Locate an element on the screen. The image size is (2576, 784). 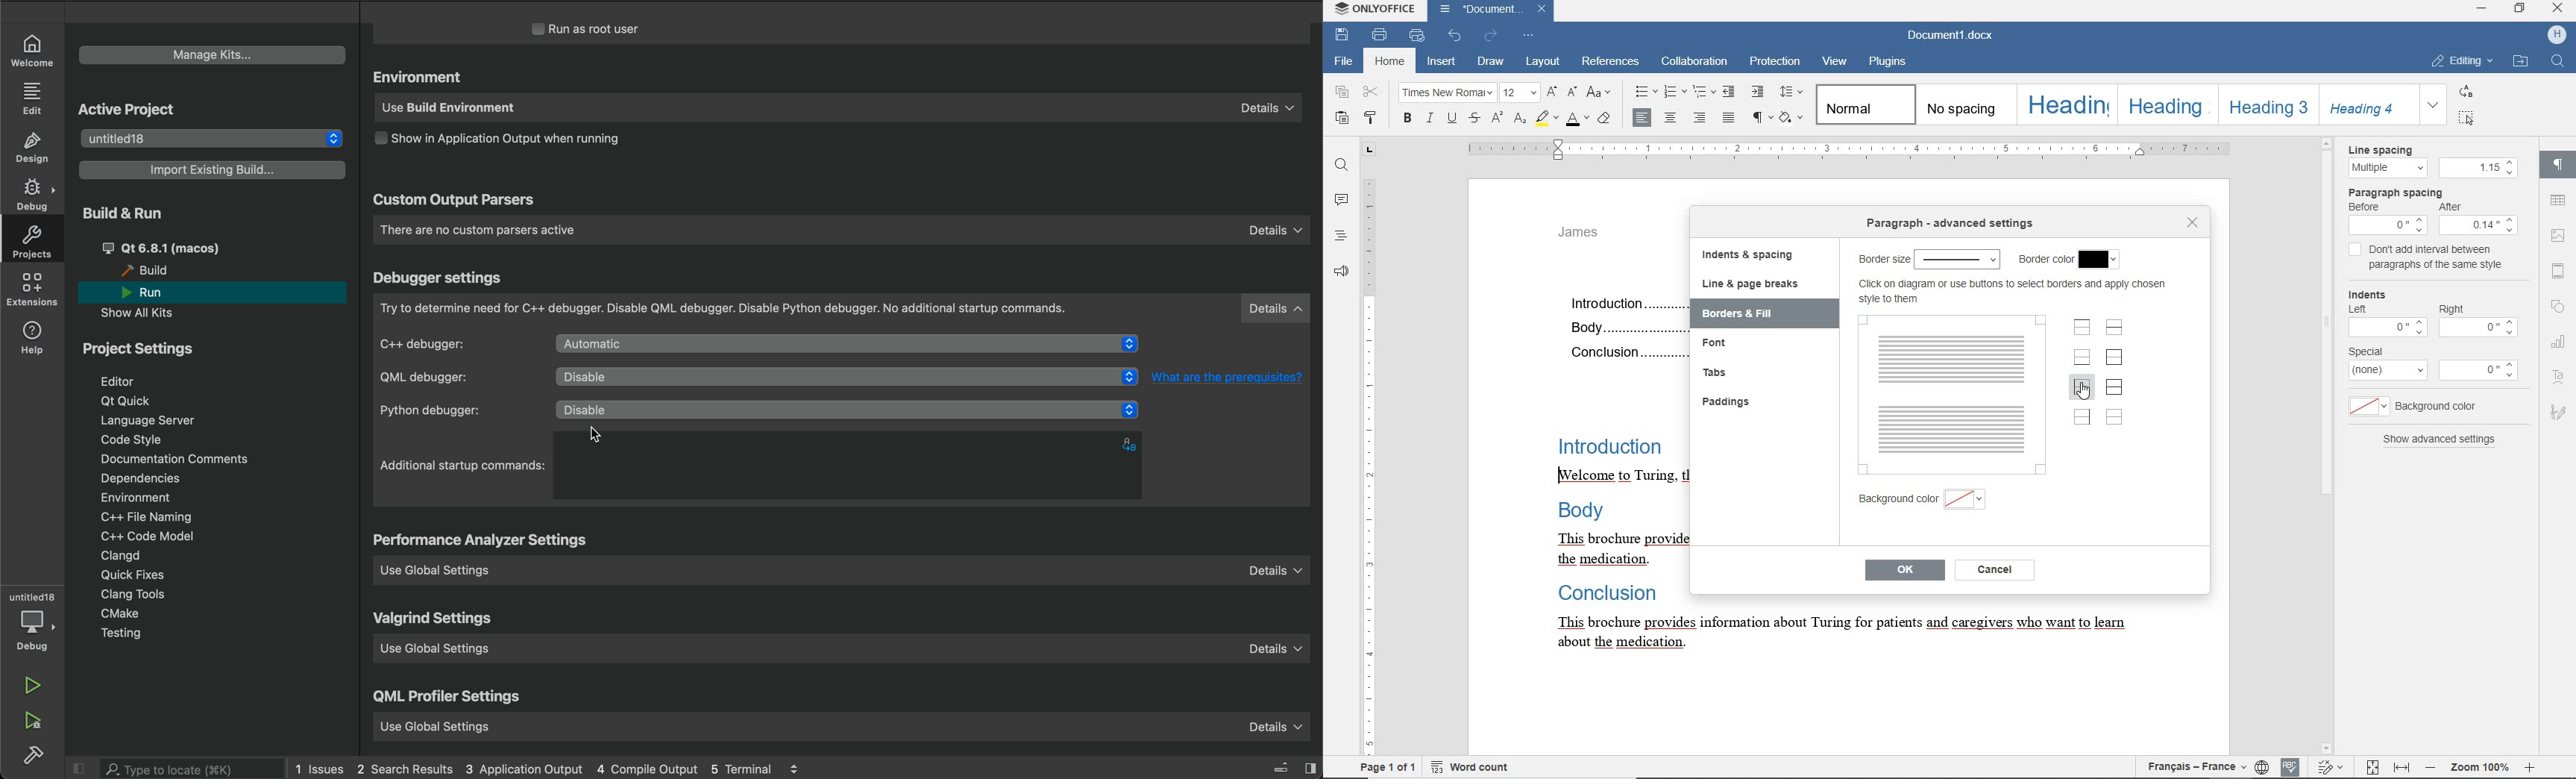
replace is located at coordinates (2464, 93).